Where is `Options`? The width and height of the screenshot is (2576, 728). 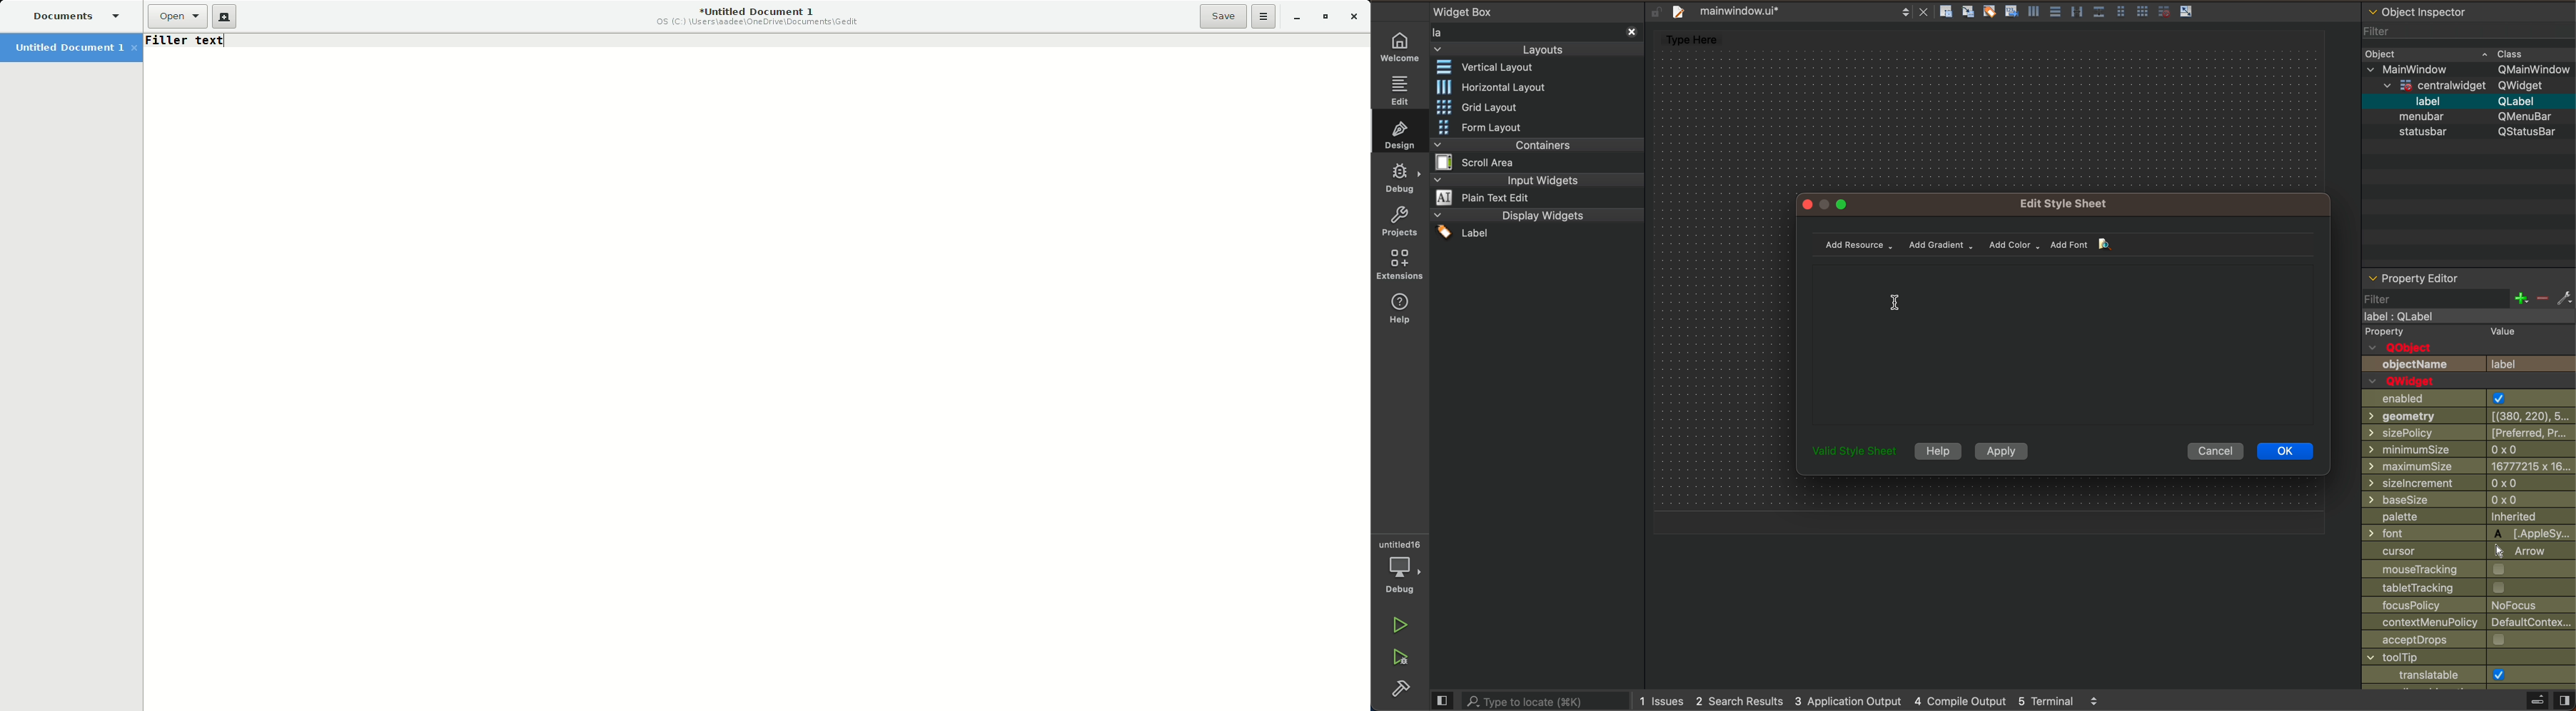 Options is located at coordinates (1264, 16).